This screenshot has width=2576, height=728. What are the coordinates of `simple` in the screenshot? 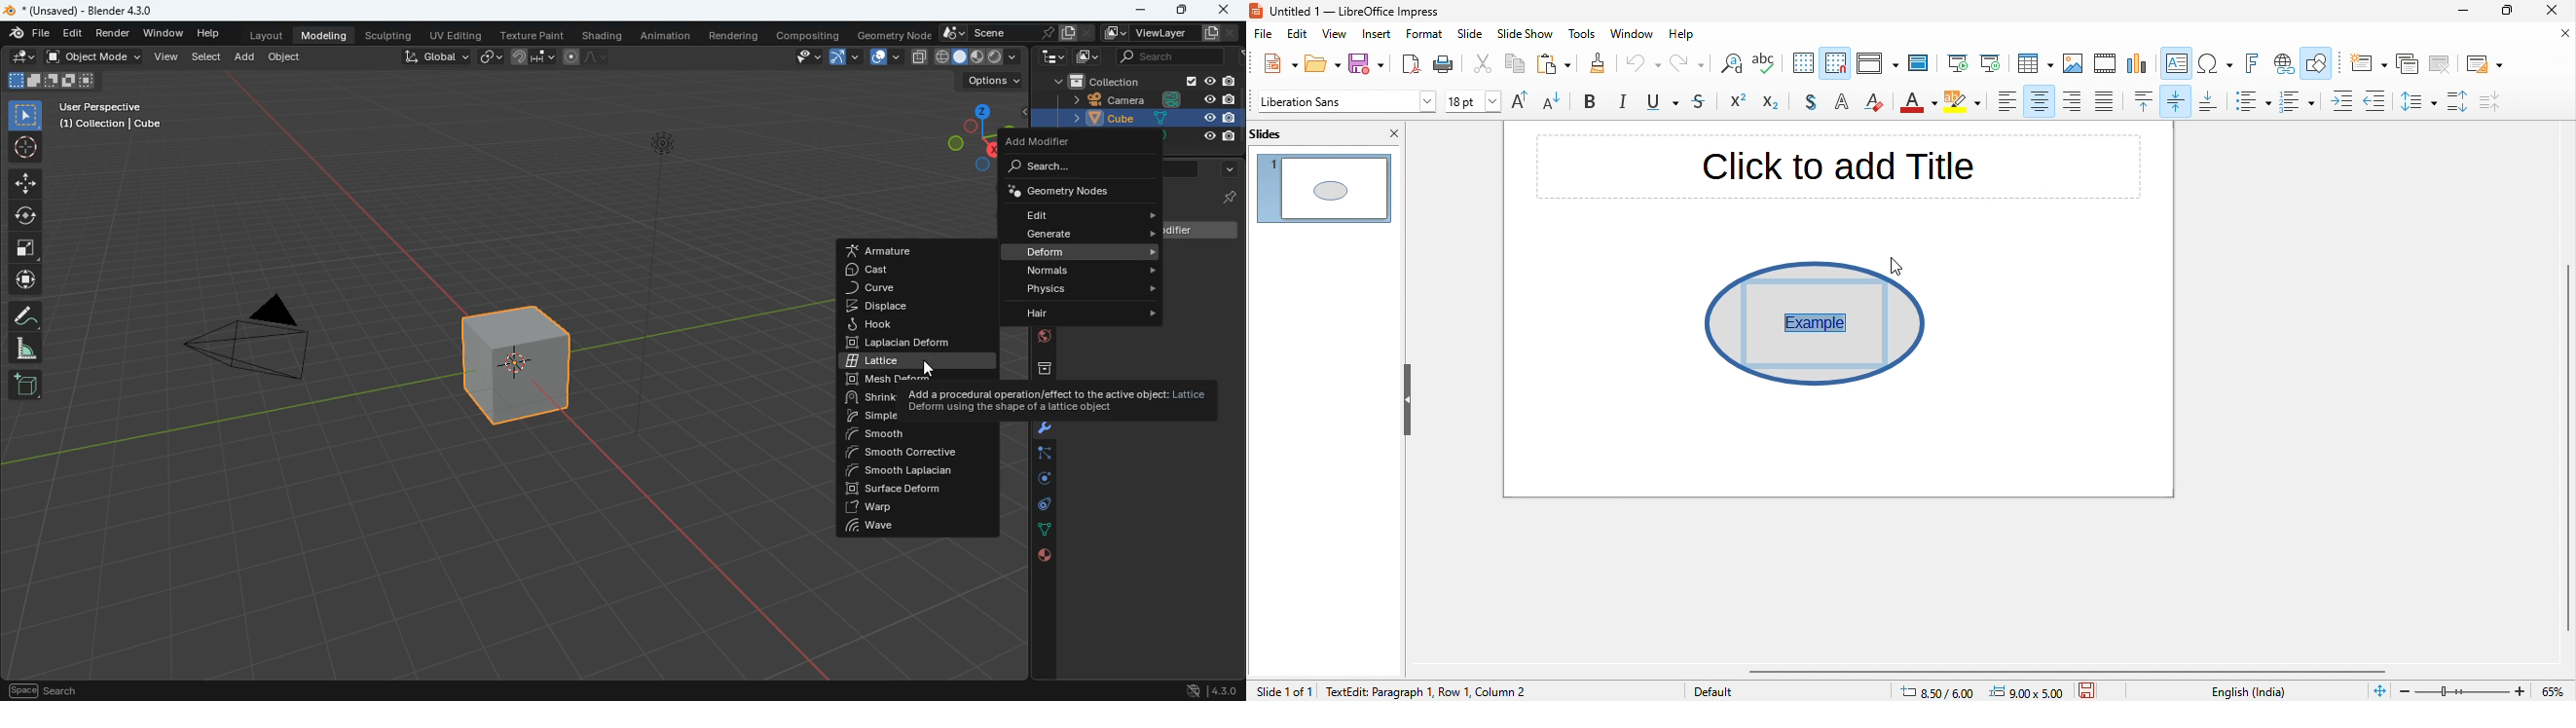 It's located at (871, 418).